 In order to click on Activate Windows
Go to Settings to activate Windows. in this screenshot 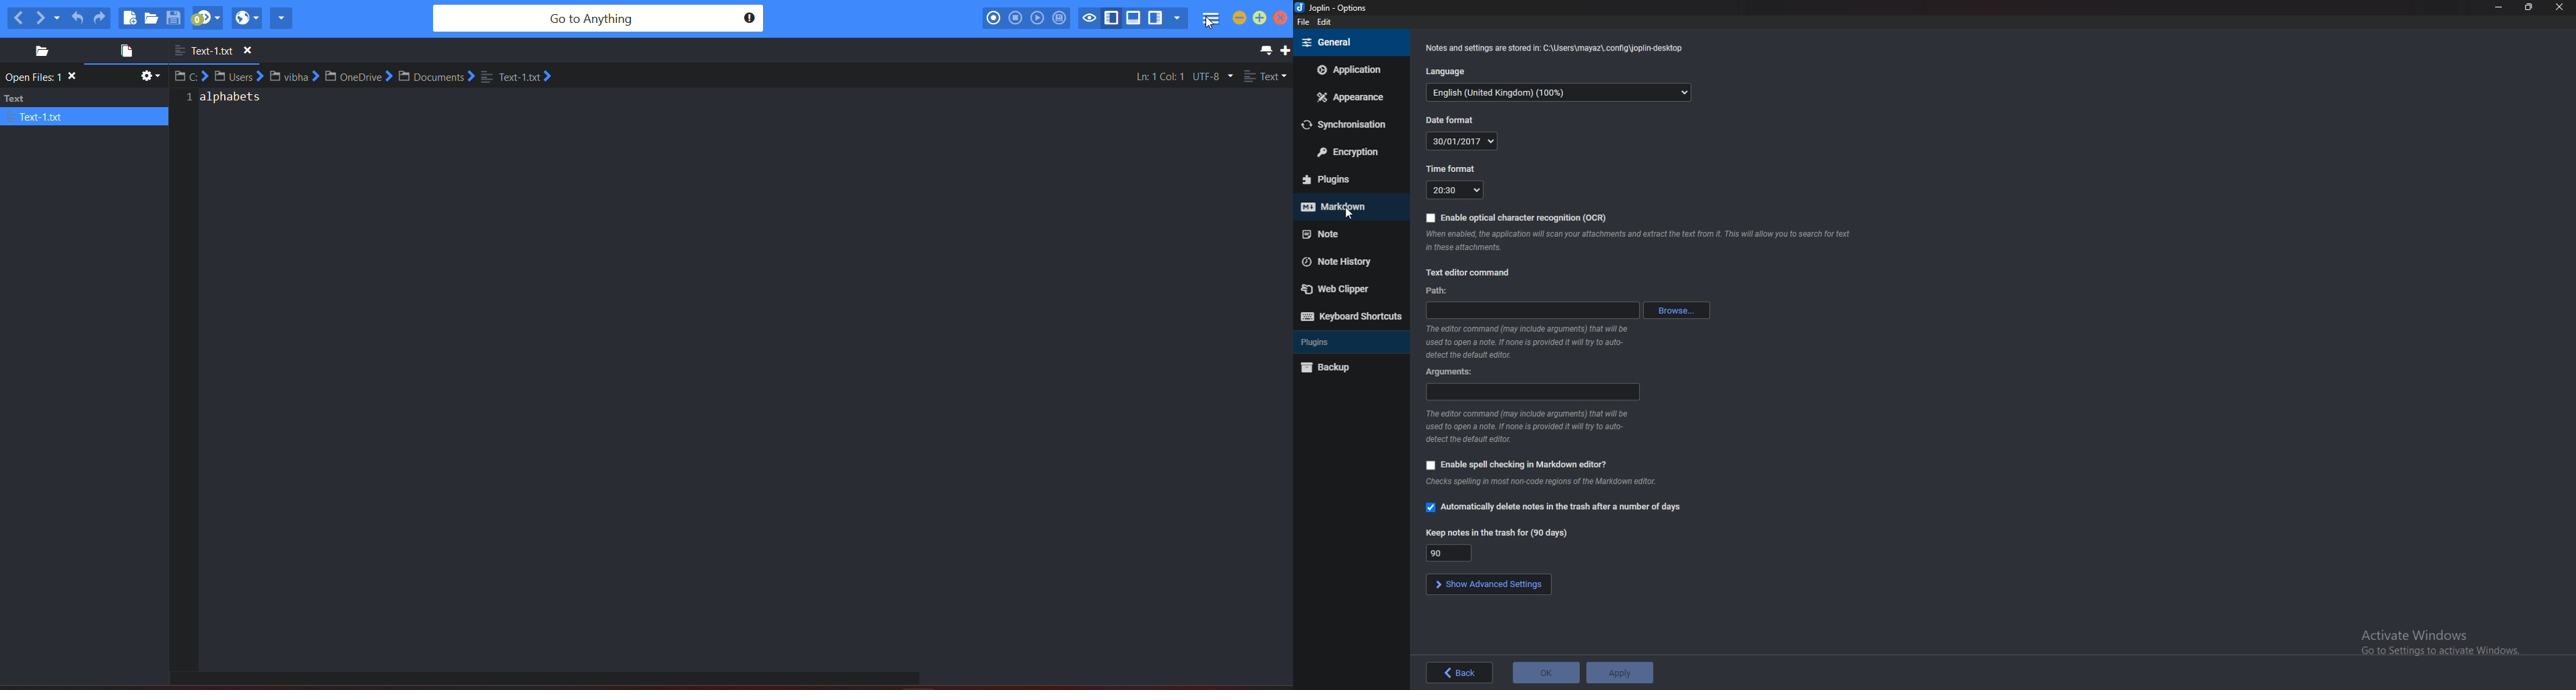, I will do `click(2438, 636)`.